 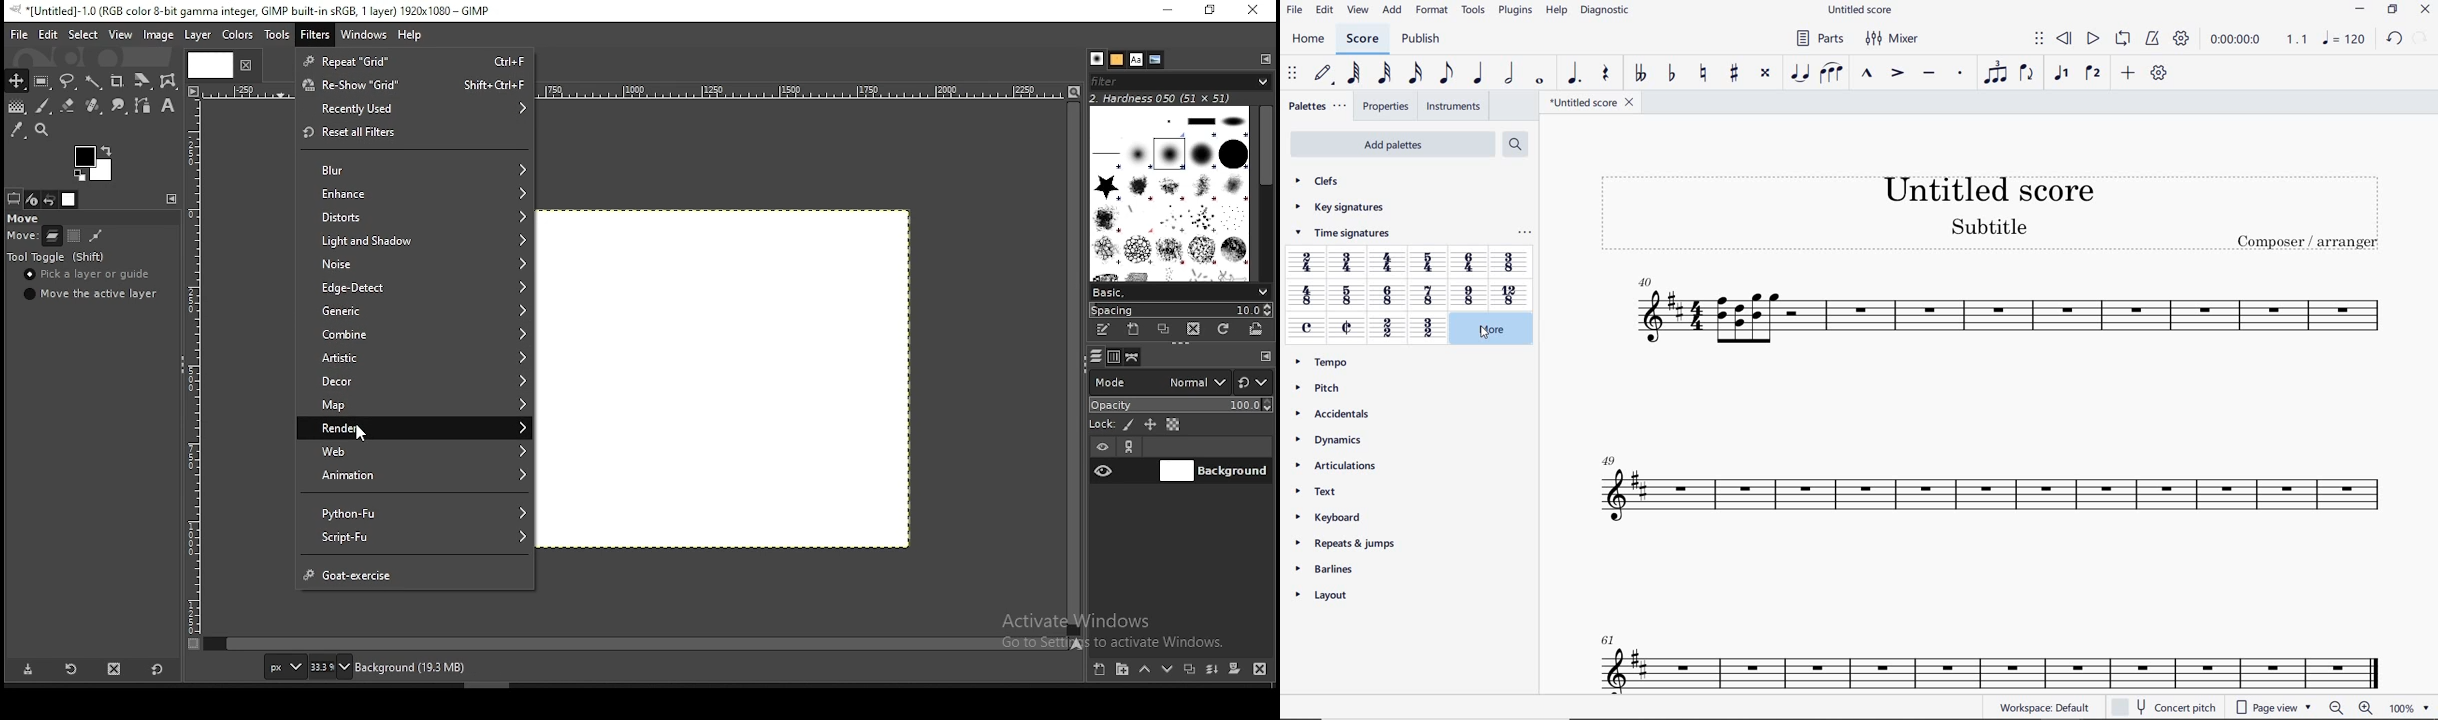 I want to click on 6/4, so click(x=1469, y=262).